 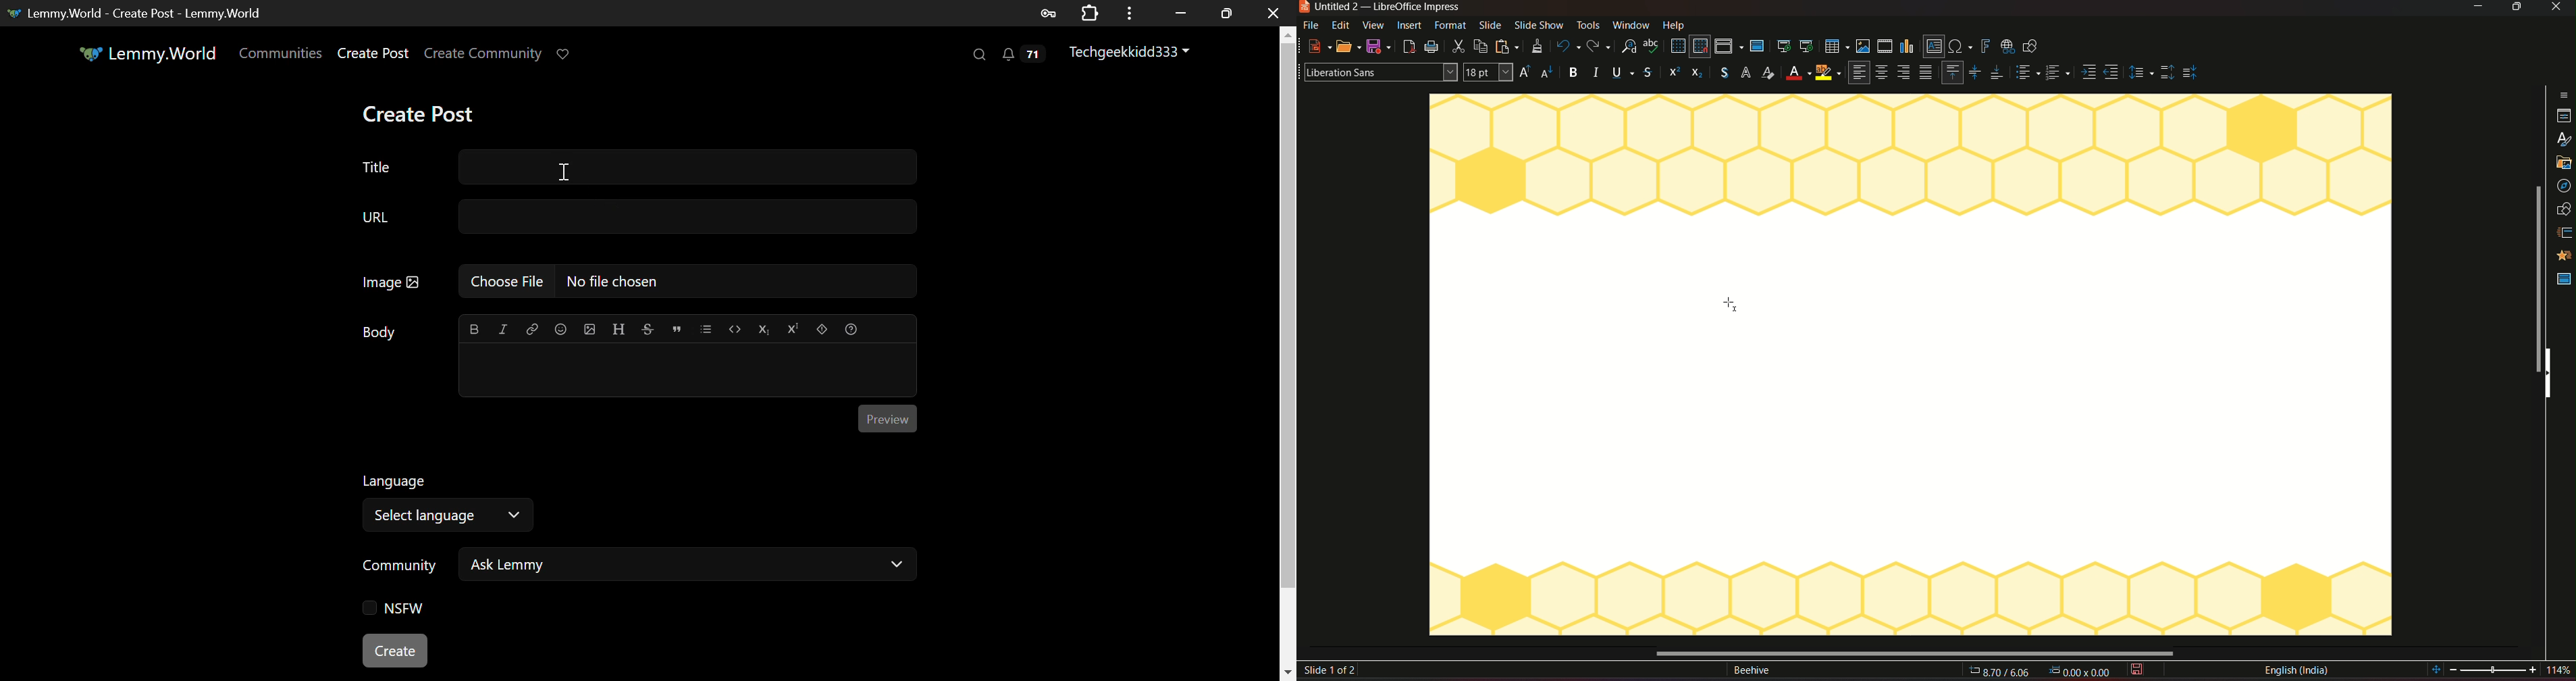 I want to click on insert text box, so click(x=1933, y=47).